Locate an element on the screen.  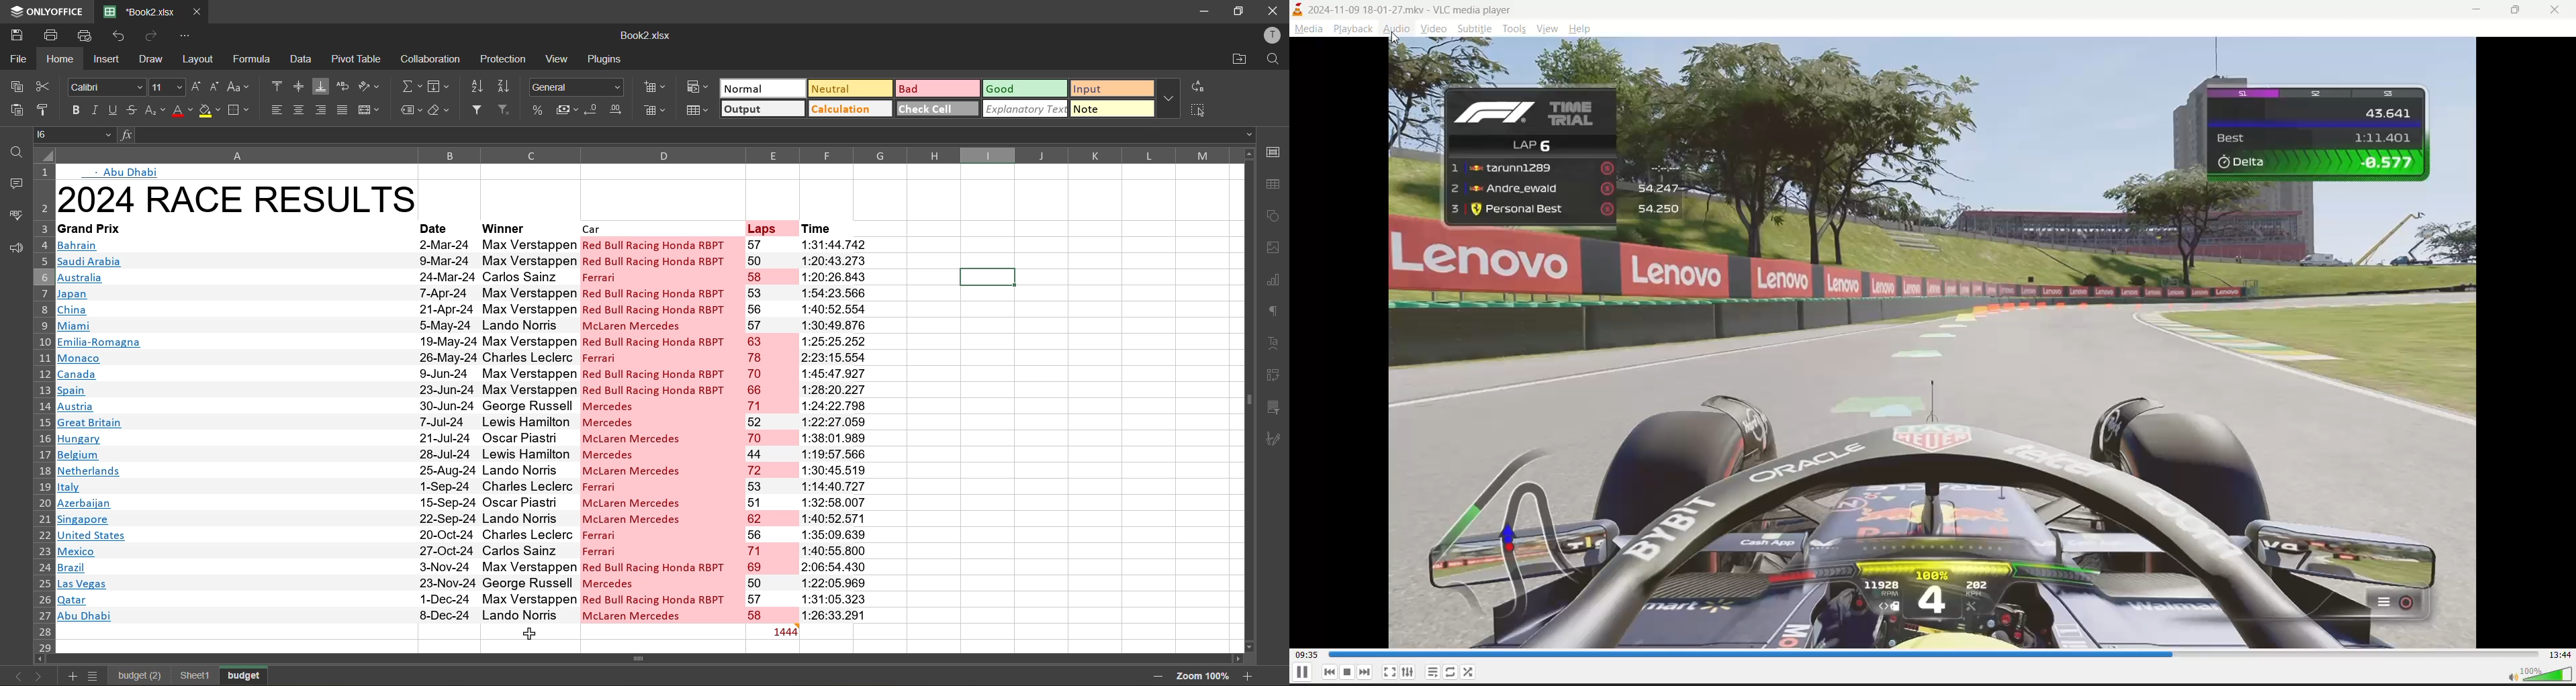
formula is located at coordinates (253, 58).